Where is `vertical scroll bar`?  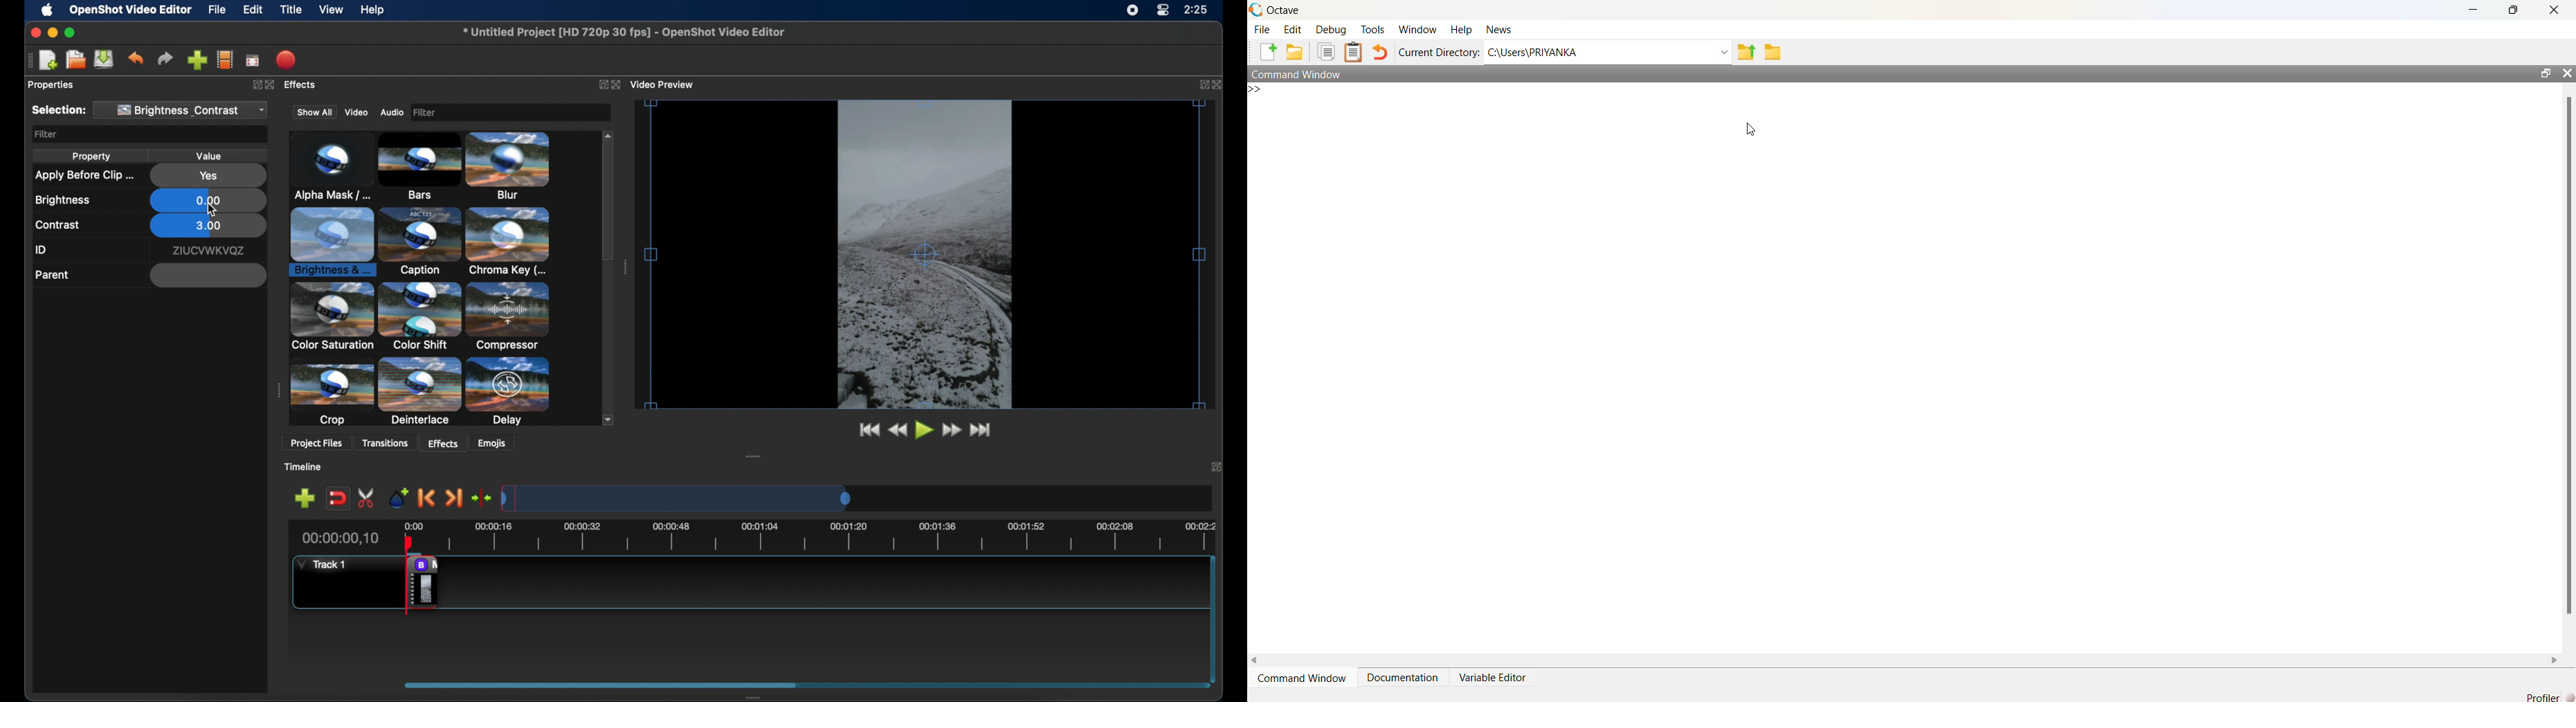 vertical scroll bar is located at coordinates (2569, 367).